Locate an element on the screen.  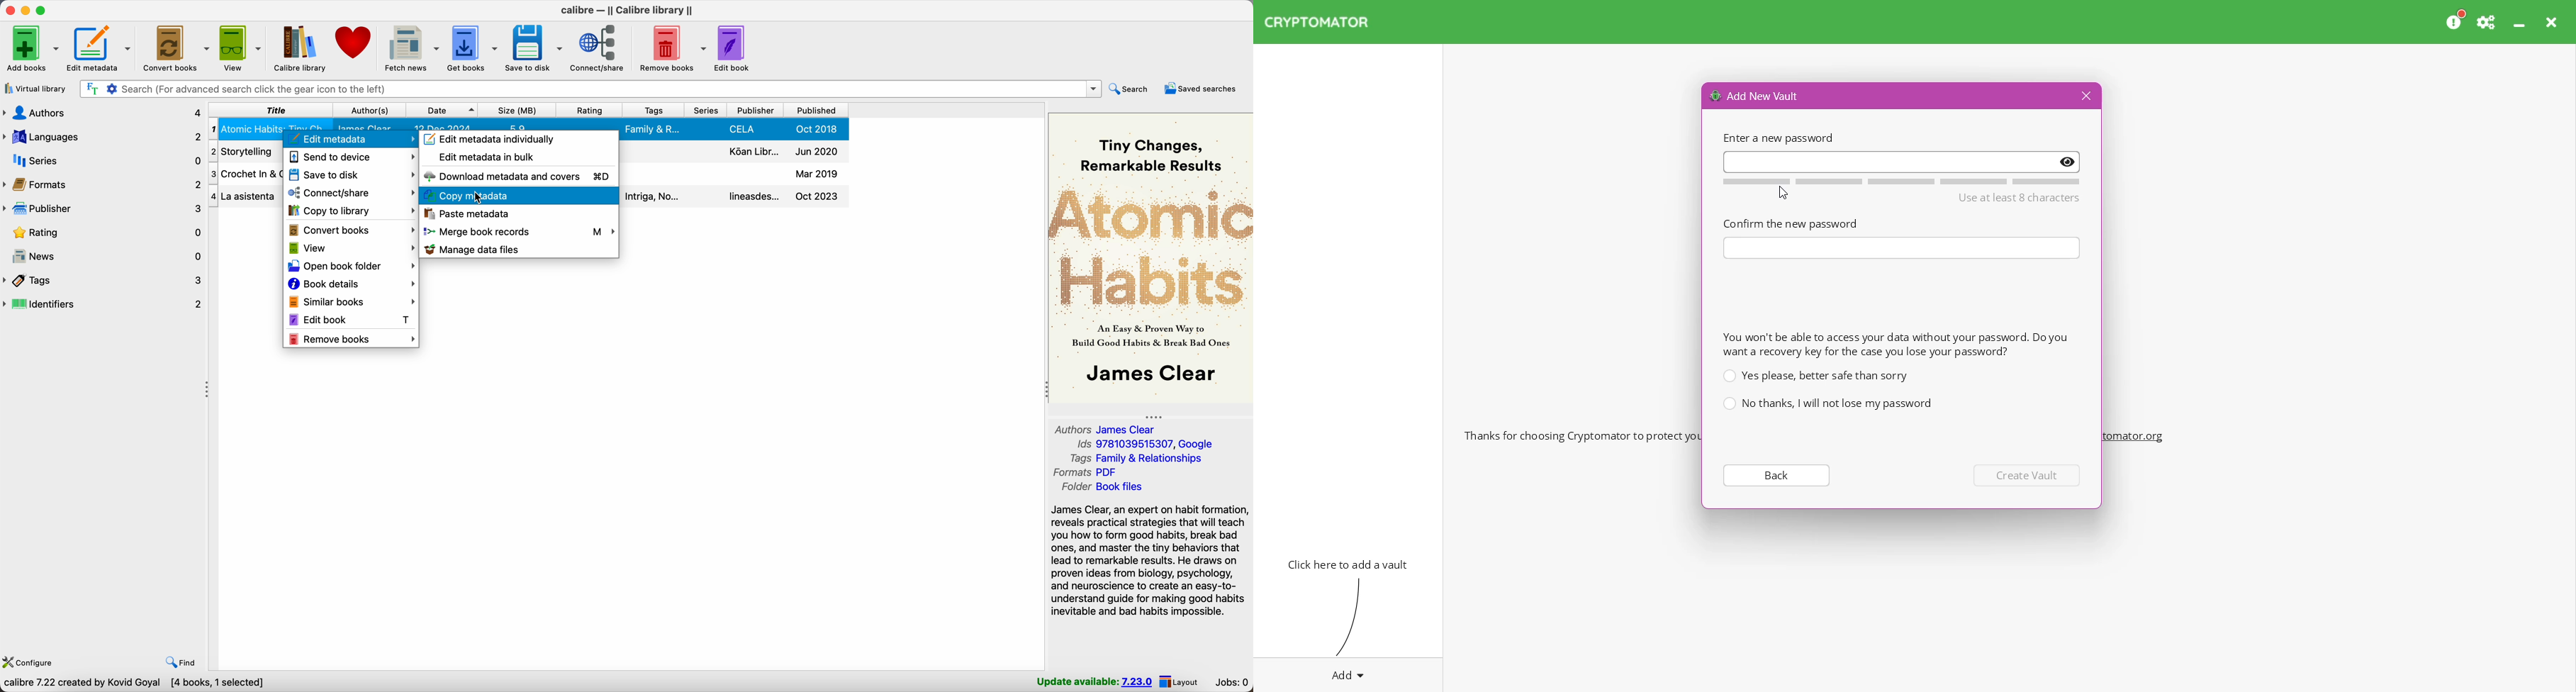
formats is located at coordinates (1086, 472).